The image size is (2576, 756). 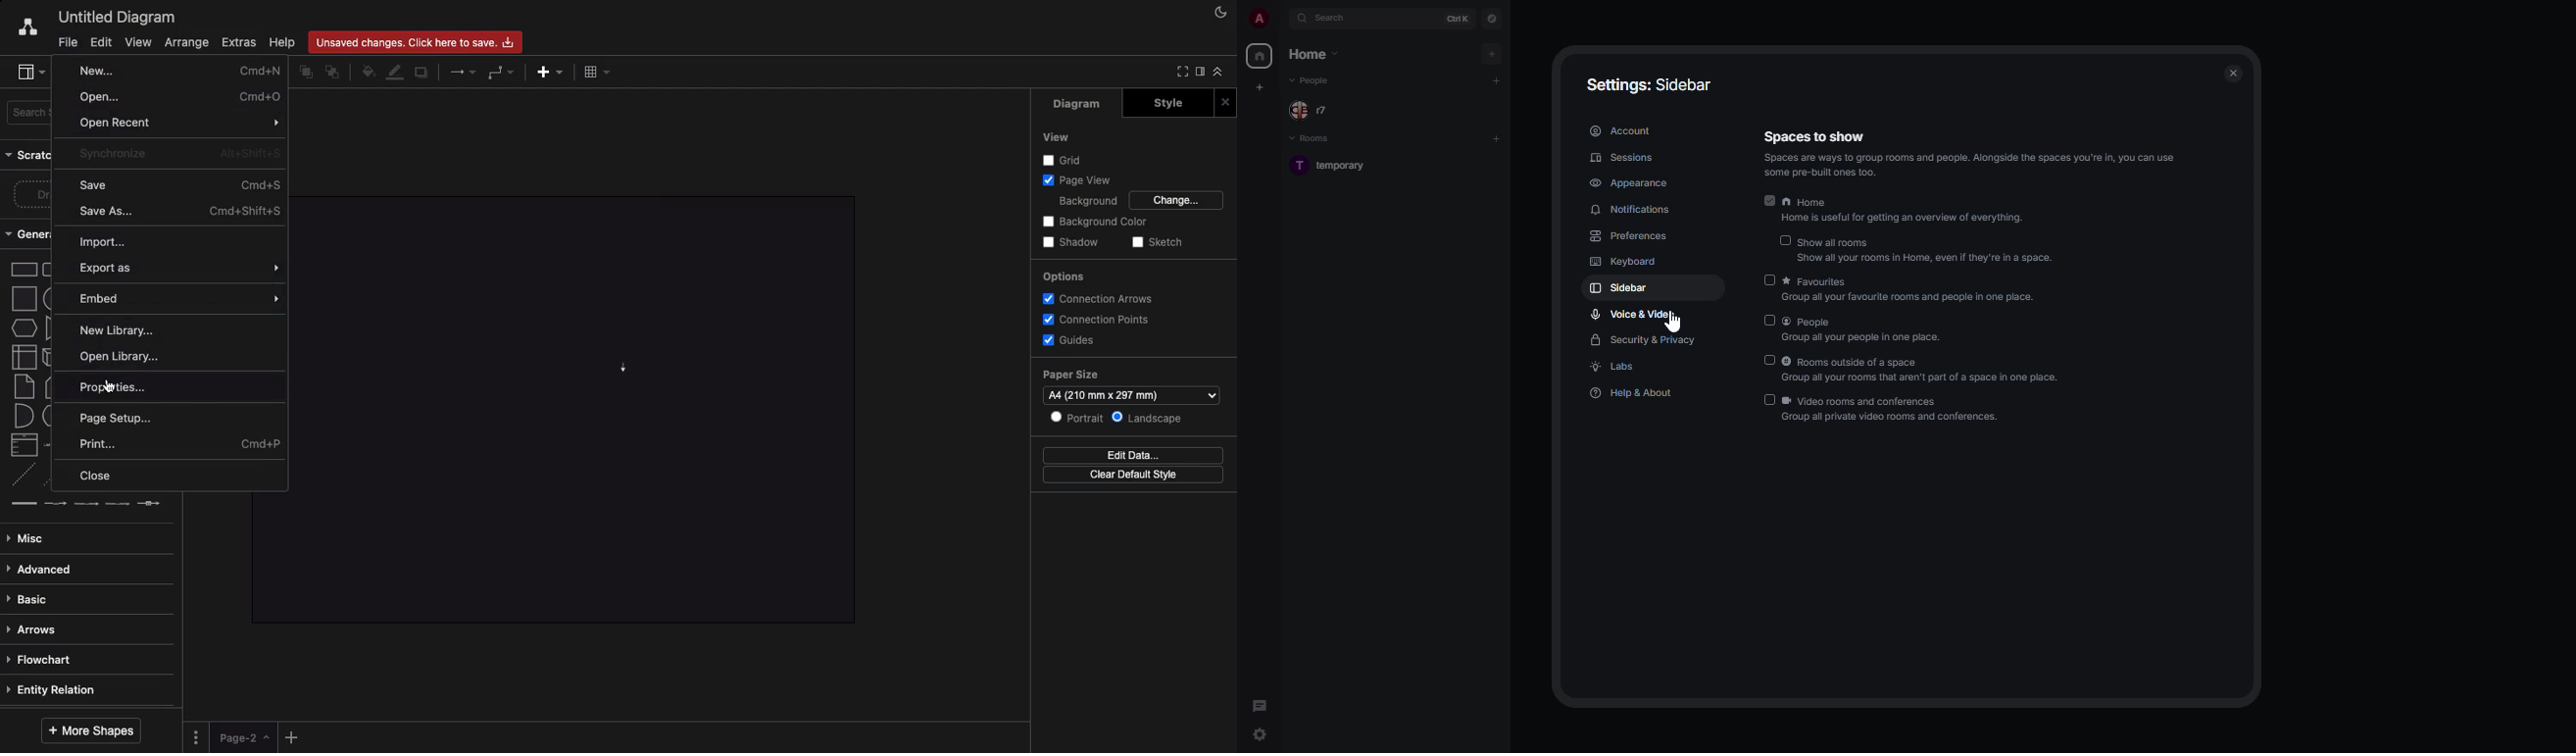 What do you see at coordinates (1764, 361) in the screenshot?
I see `disabled` at bounding box center [1764, 361].